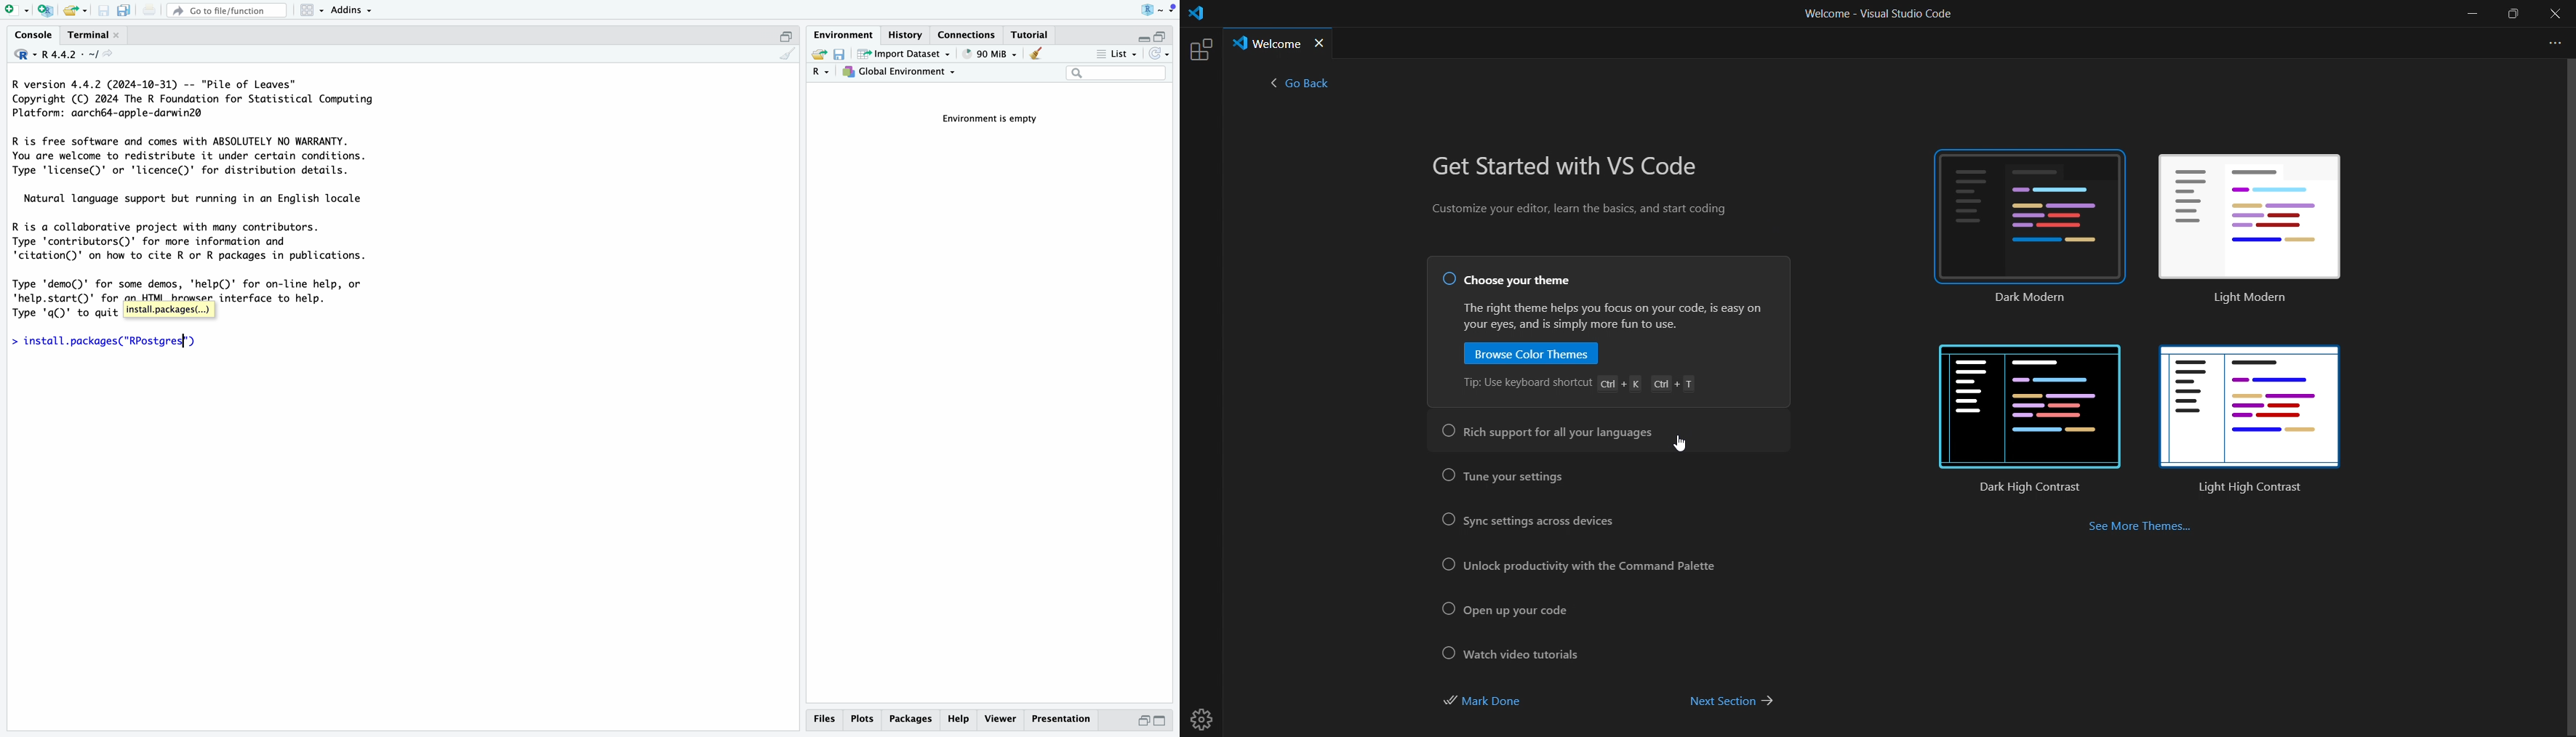 The image size is (2576, 756). What do you see at coordinates (226, 9) in the screenshot?
I see `go to file/function` at bounding box center [226, 9].